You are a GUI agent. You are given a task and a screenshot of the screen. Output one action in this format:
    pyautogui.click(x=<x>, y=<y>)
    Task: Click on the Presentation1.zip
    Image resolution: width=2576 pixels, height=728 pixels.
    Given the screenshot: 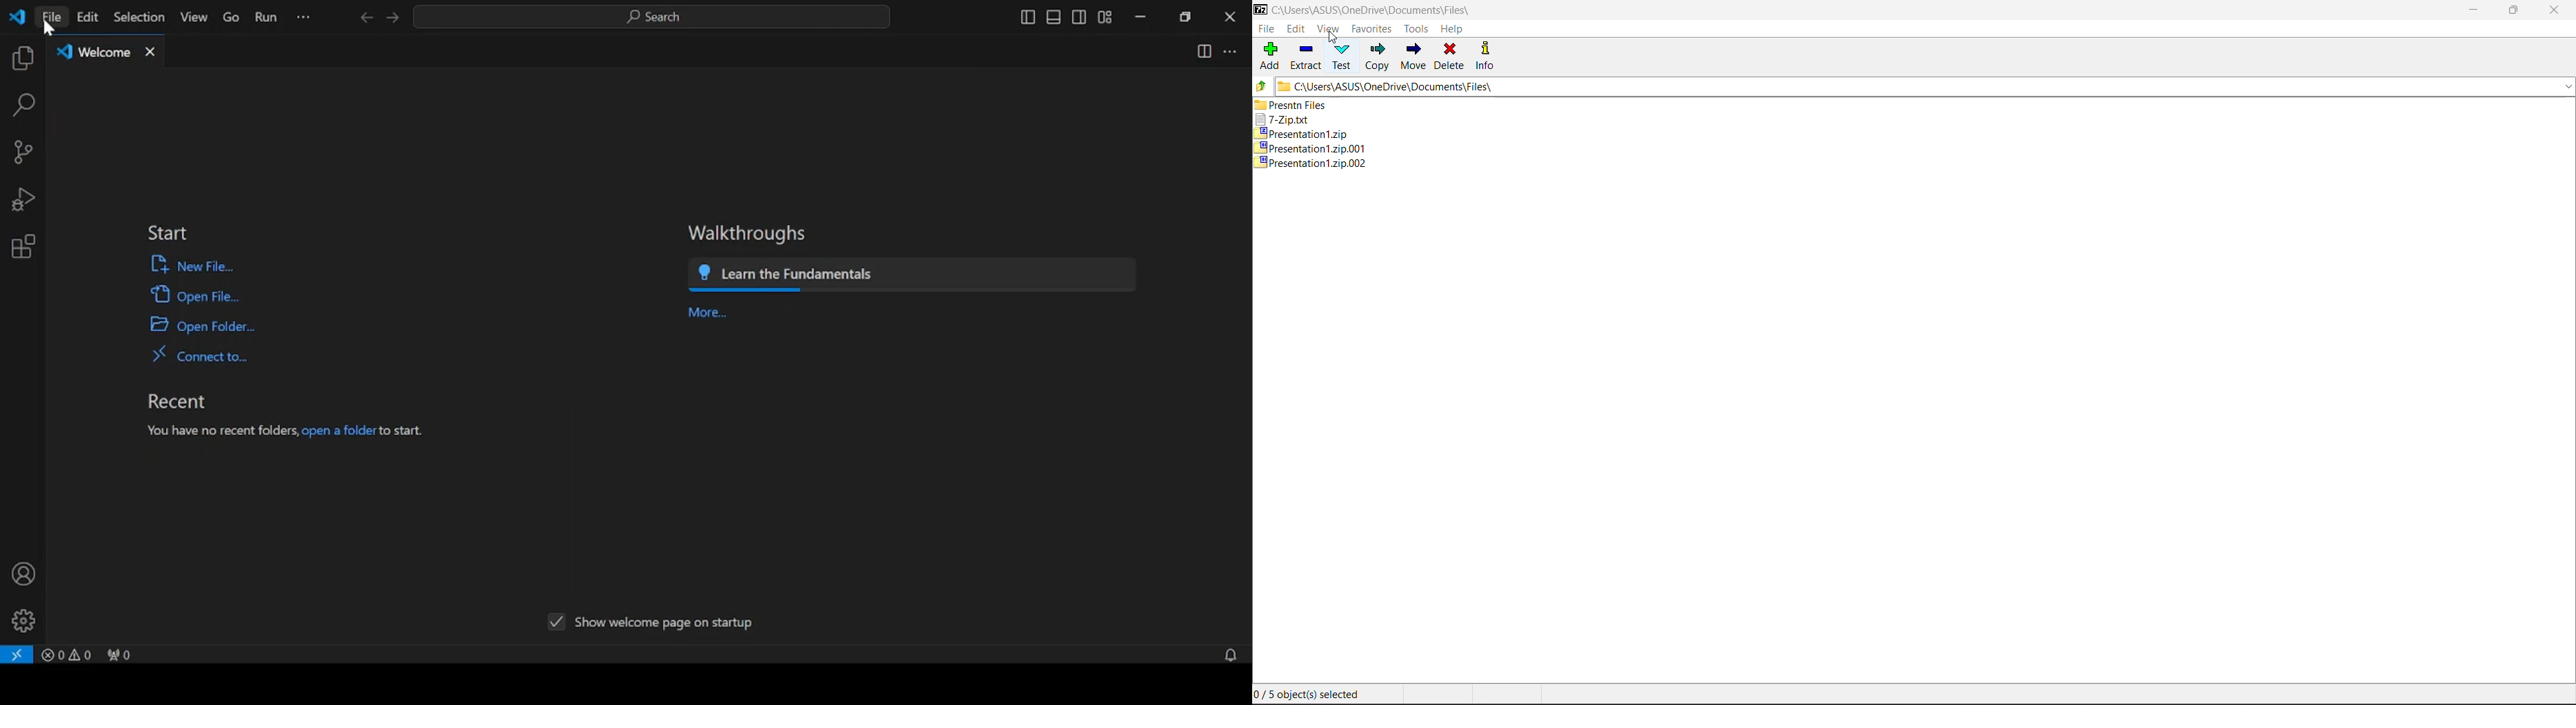 What is the action you would take?
    pyautogui.click(x=1309, y=135)
    